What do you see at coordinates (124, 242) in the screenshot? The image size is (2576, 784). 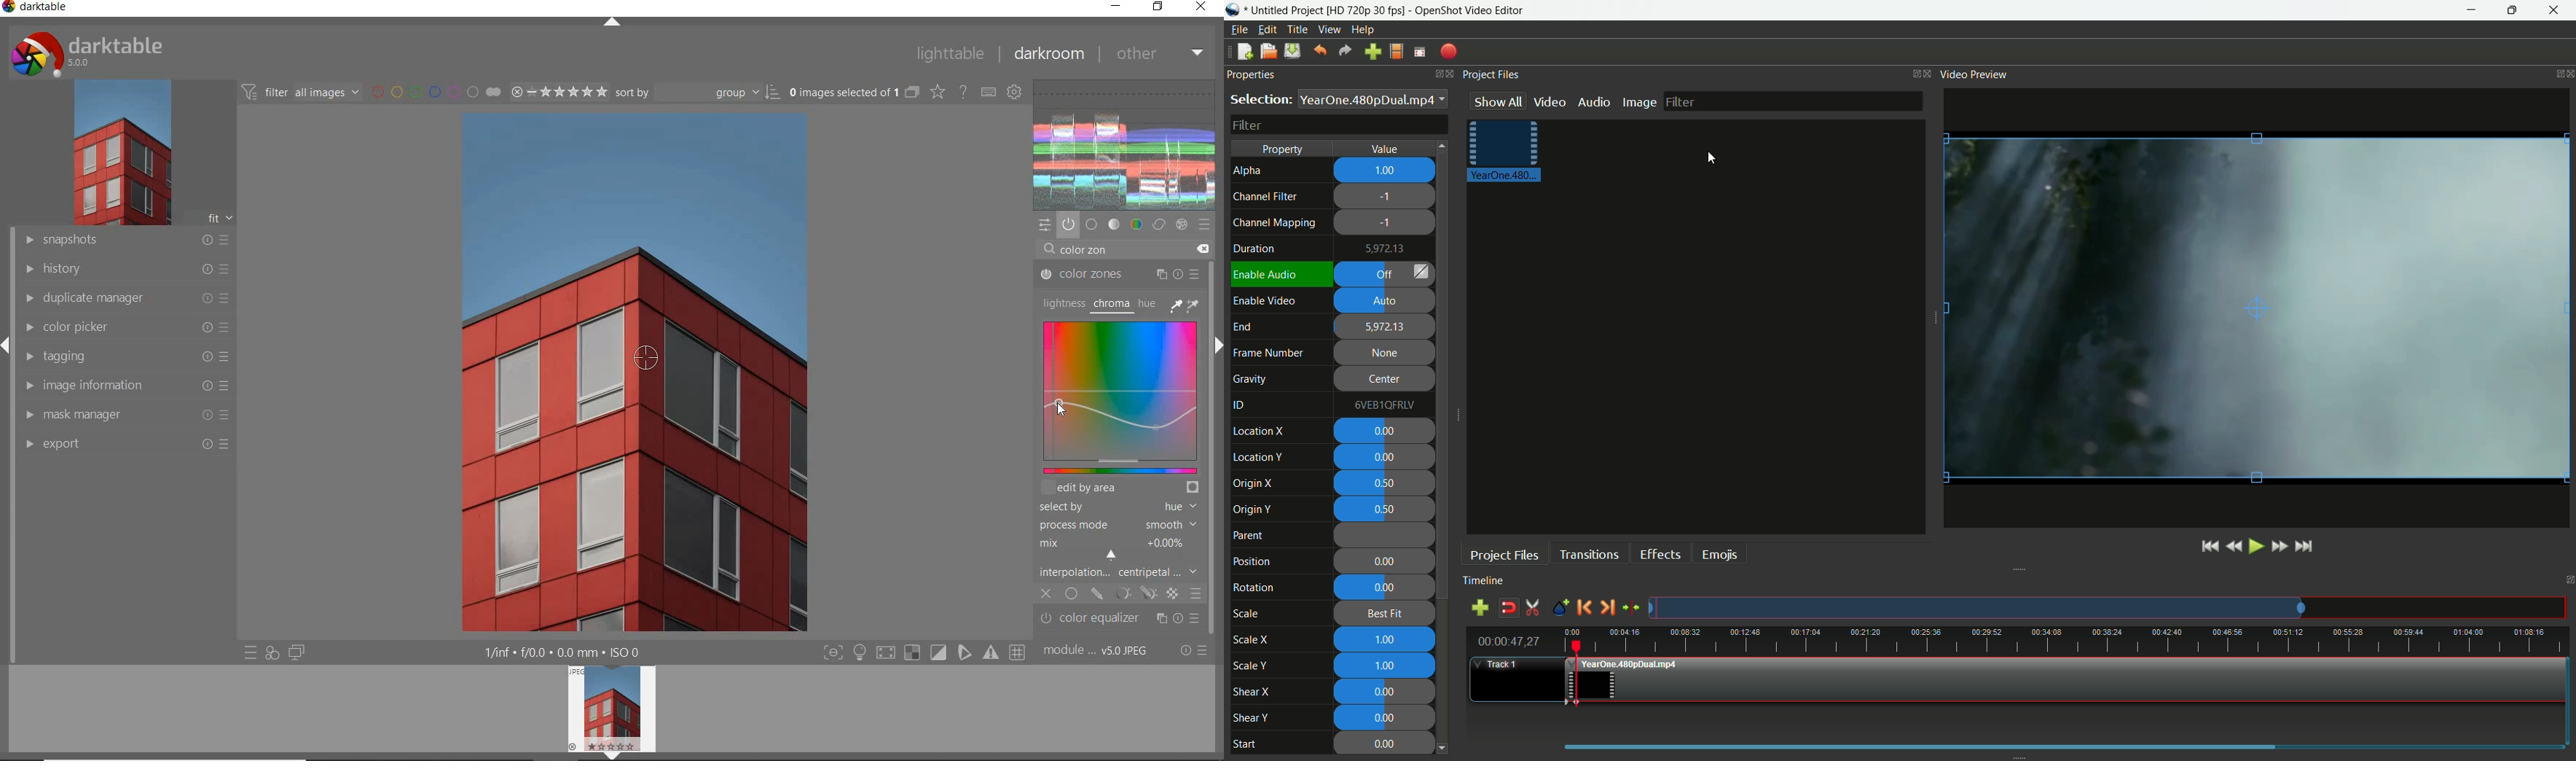 I see `snapshots` at bounding box center [124, 242].